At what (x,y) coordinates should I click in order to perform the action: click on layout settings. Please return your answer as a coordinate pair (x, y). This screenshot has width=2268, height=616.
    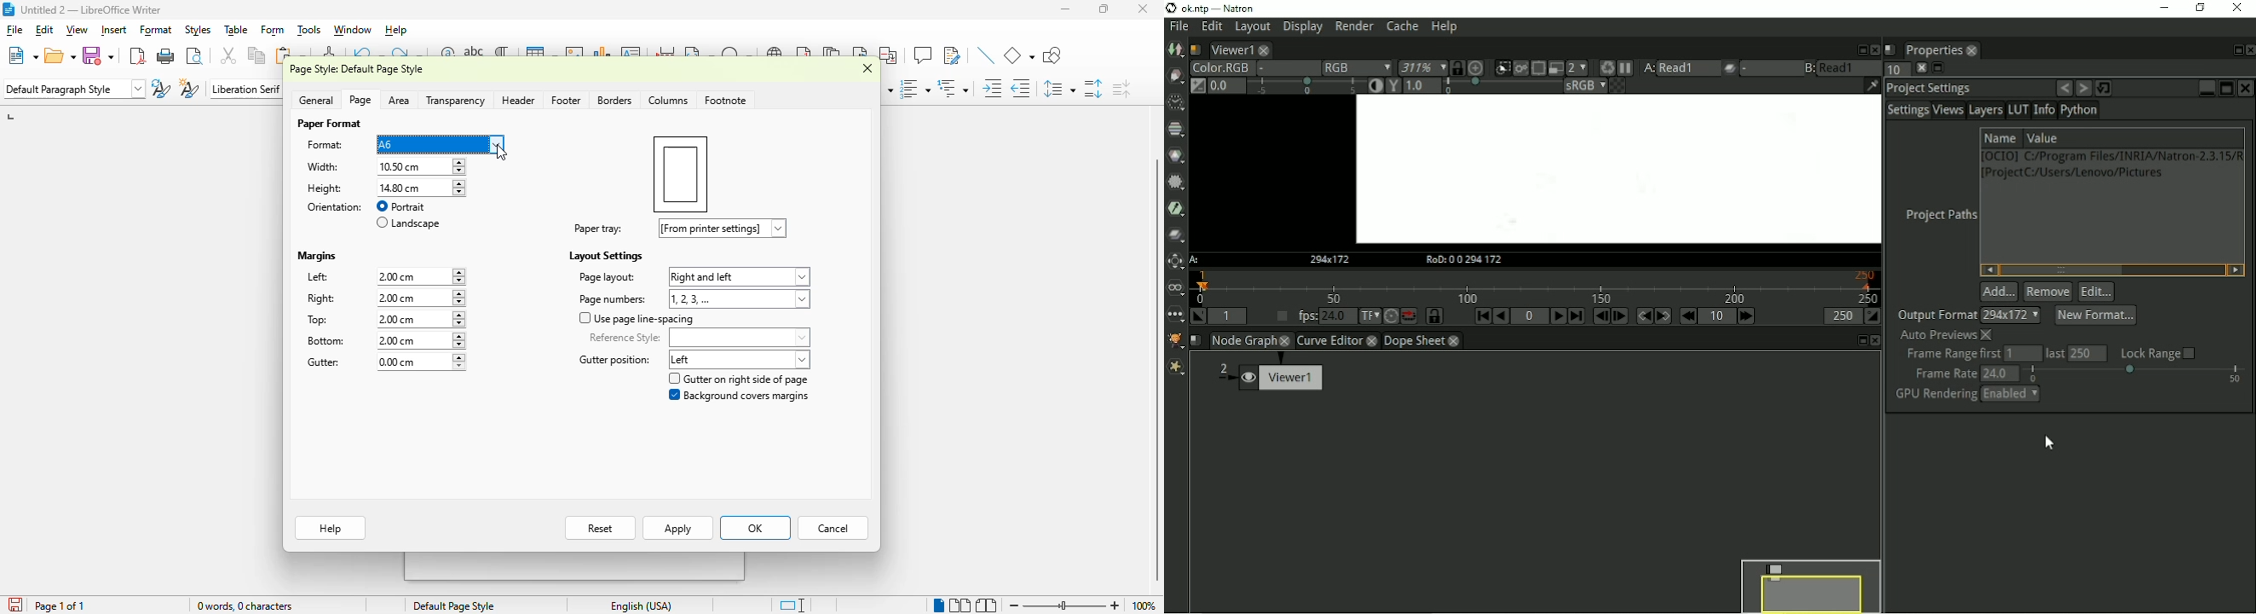
    Looking at the image, I should click on (605, 256).